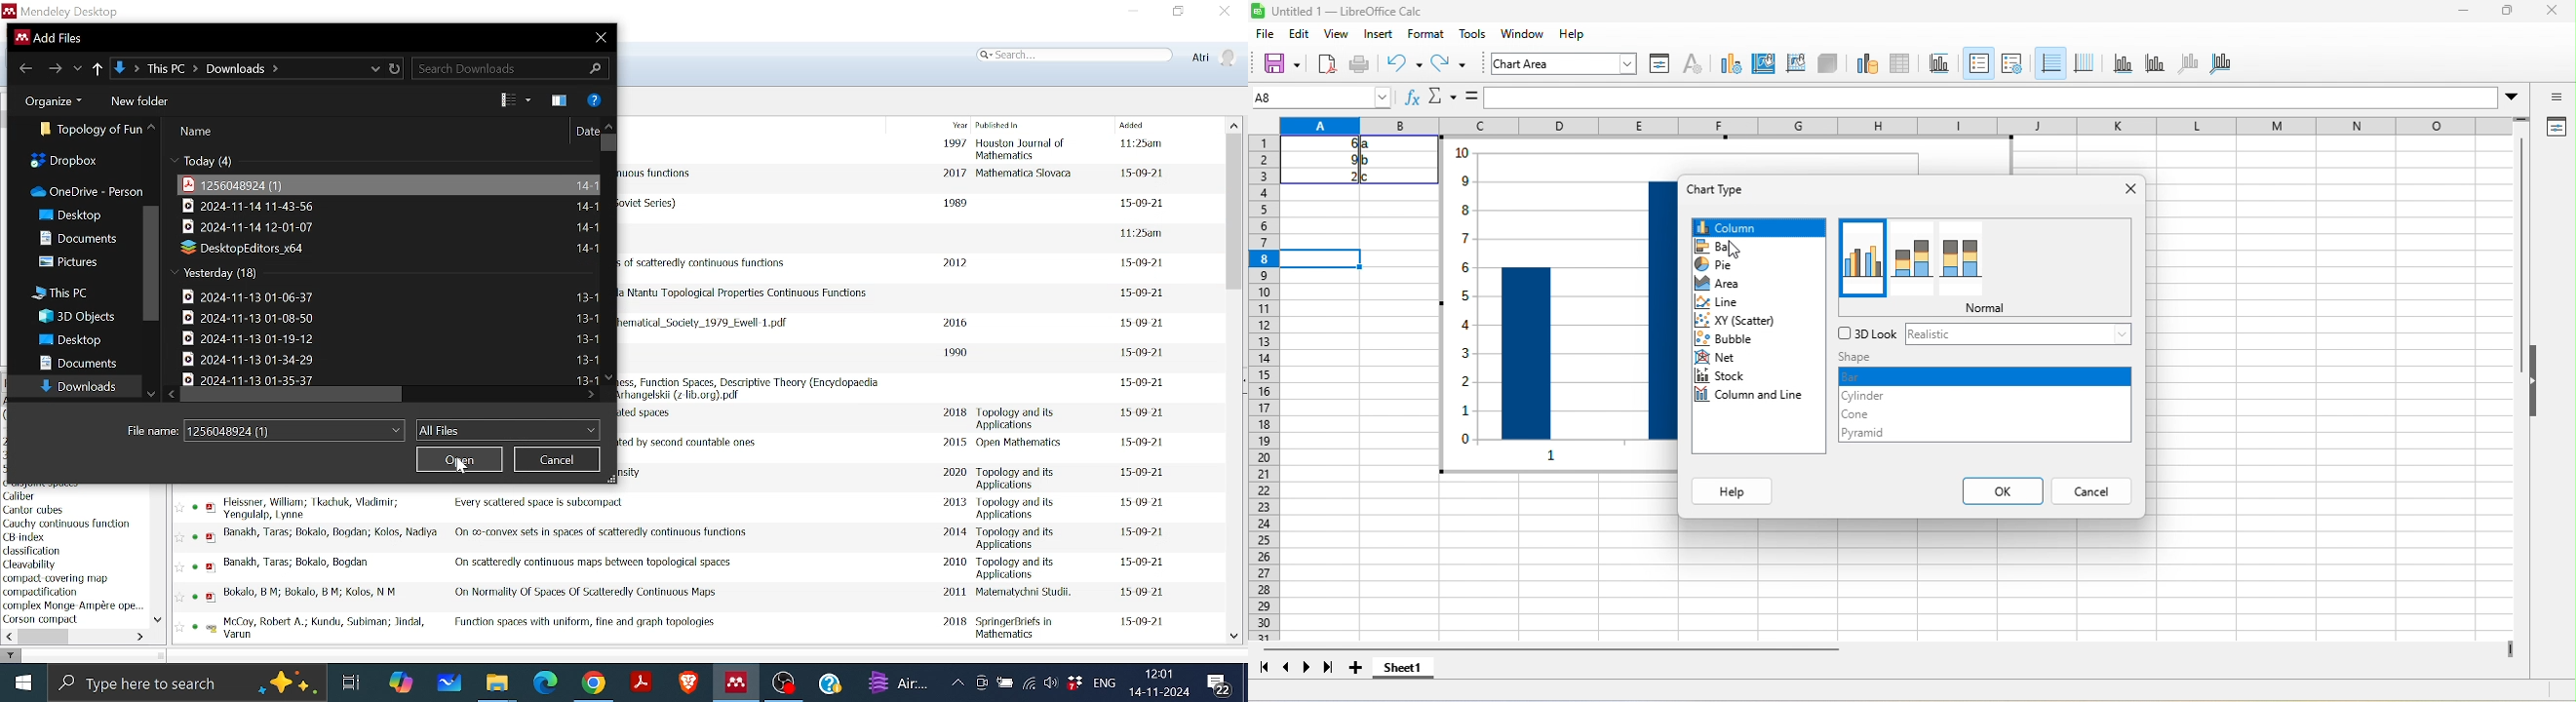  I want to click on File, so click(234, 185).